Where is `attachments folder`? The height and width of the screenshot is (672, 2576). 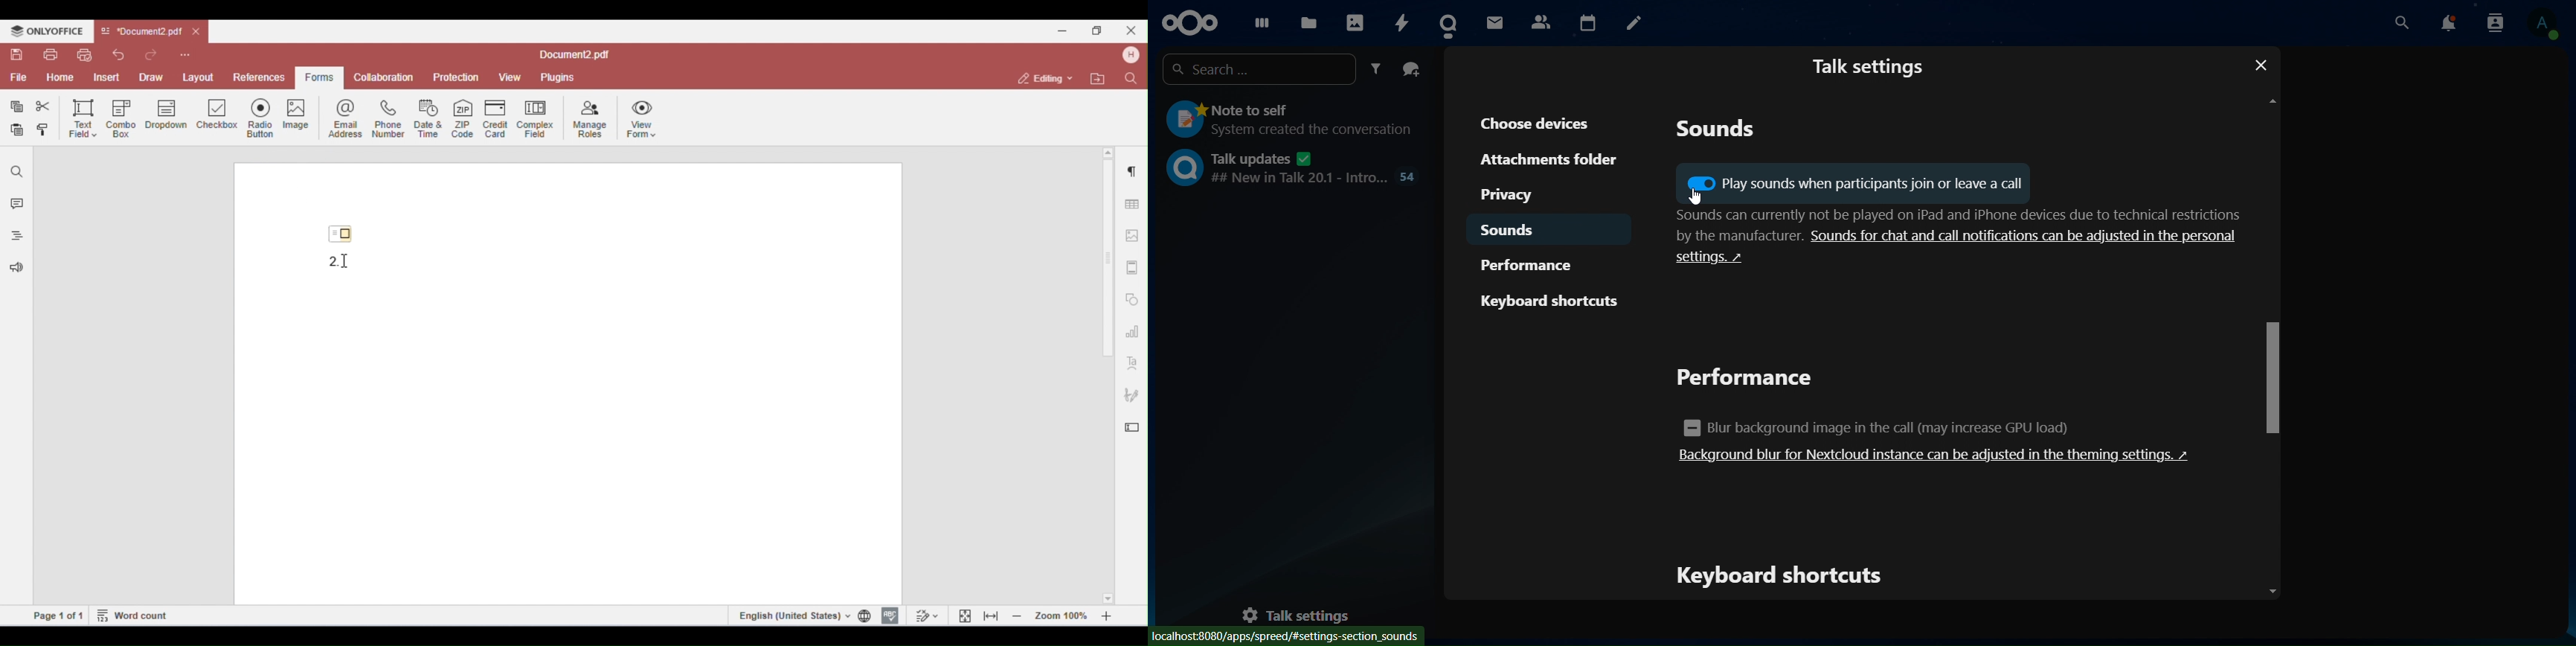 attachments folder is located at coordinates (1549, 160).